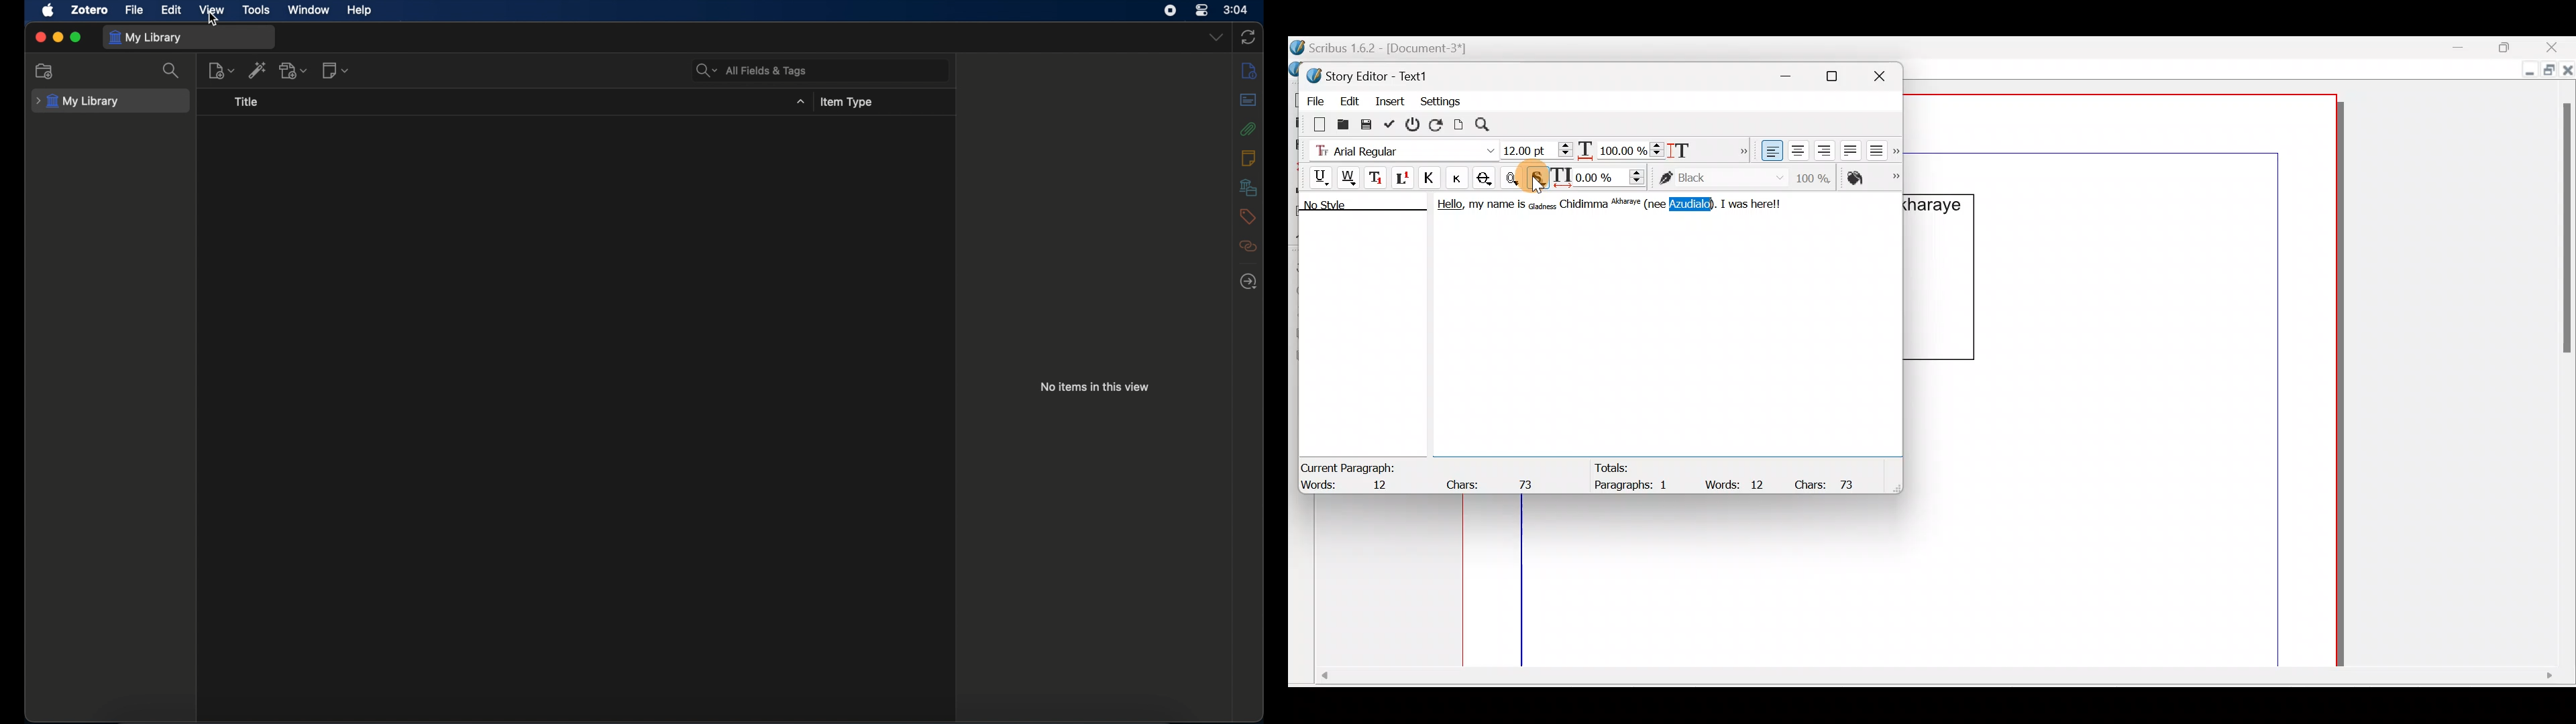 Image resolution: width=2576 pixels, height=728 pixels. I want to click on Save to file, so click(1367, 123).